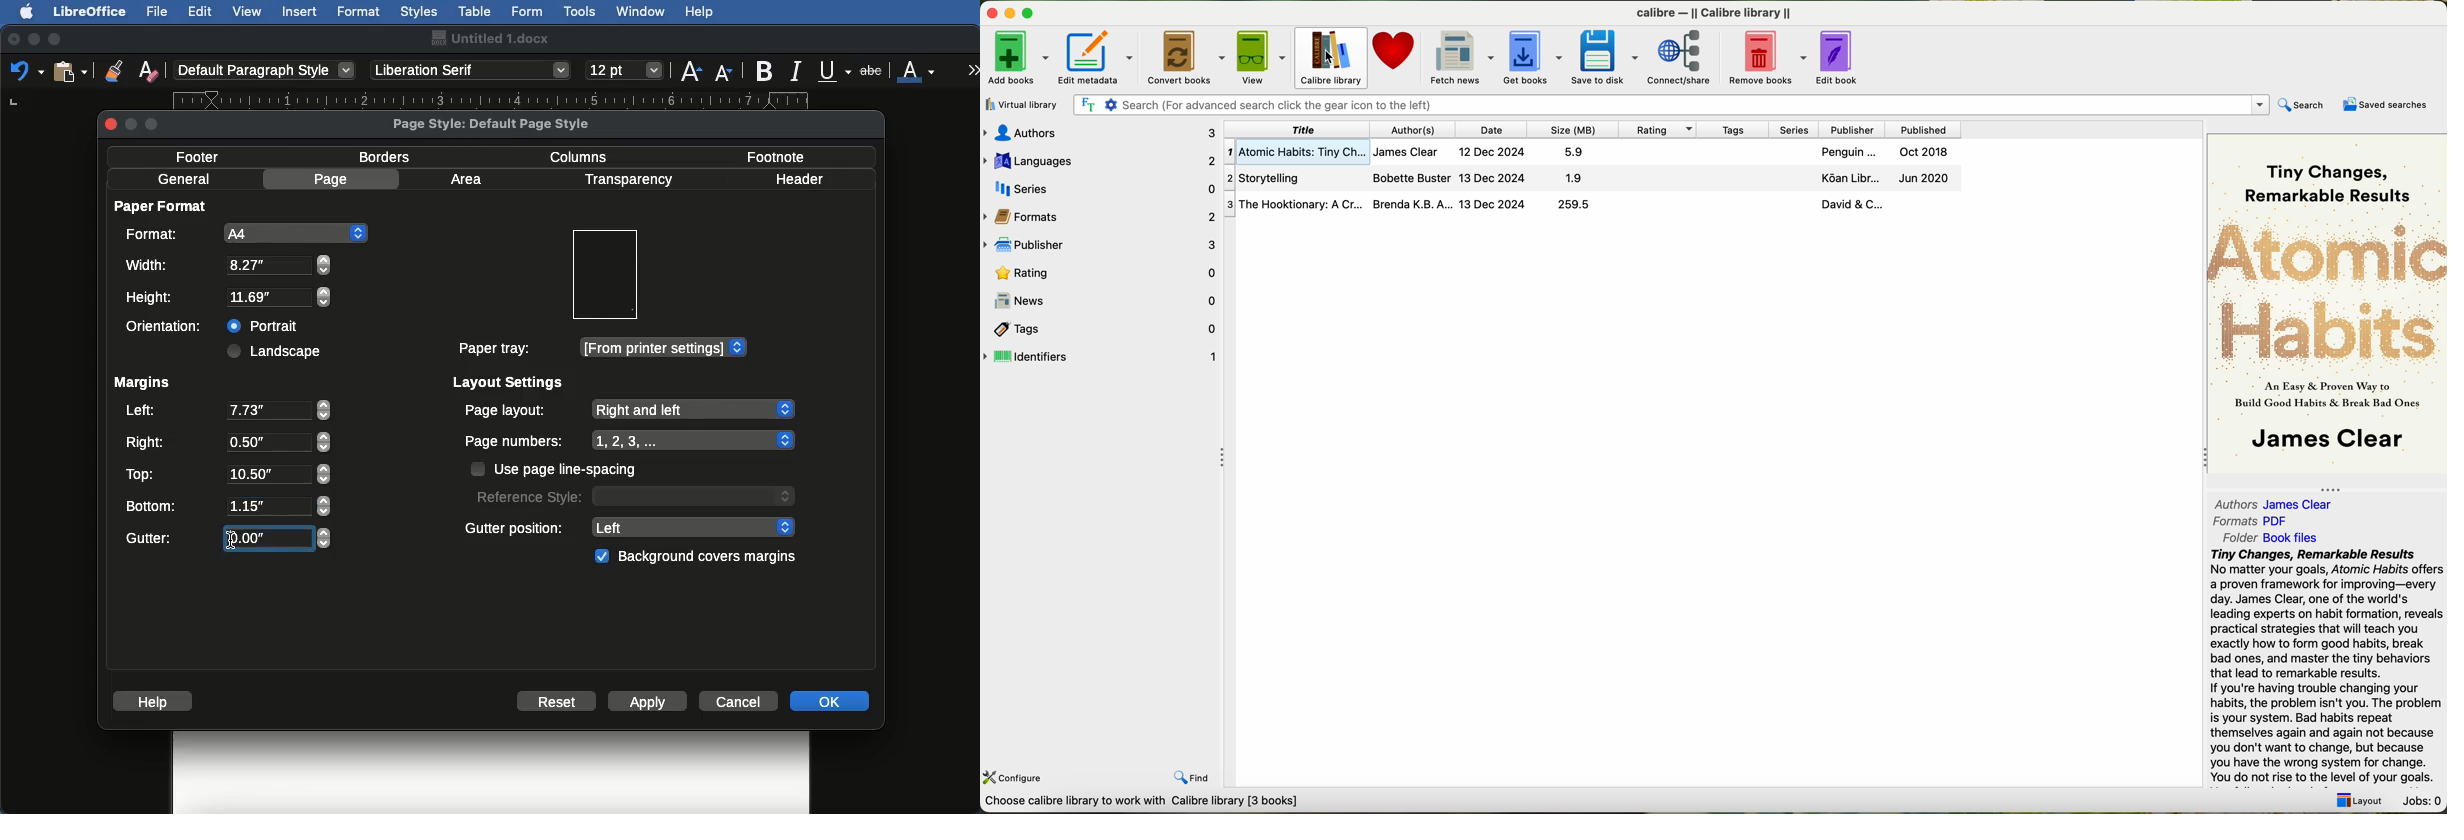 This screenshot has height=840, width=2464. I want to click on File, so click(159, 11).